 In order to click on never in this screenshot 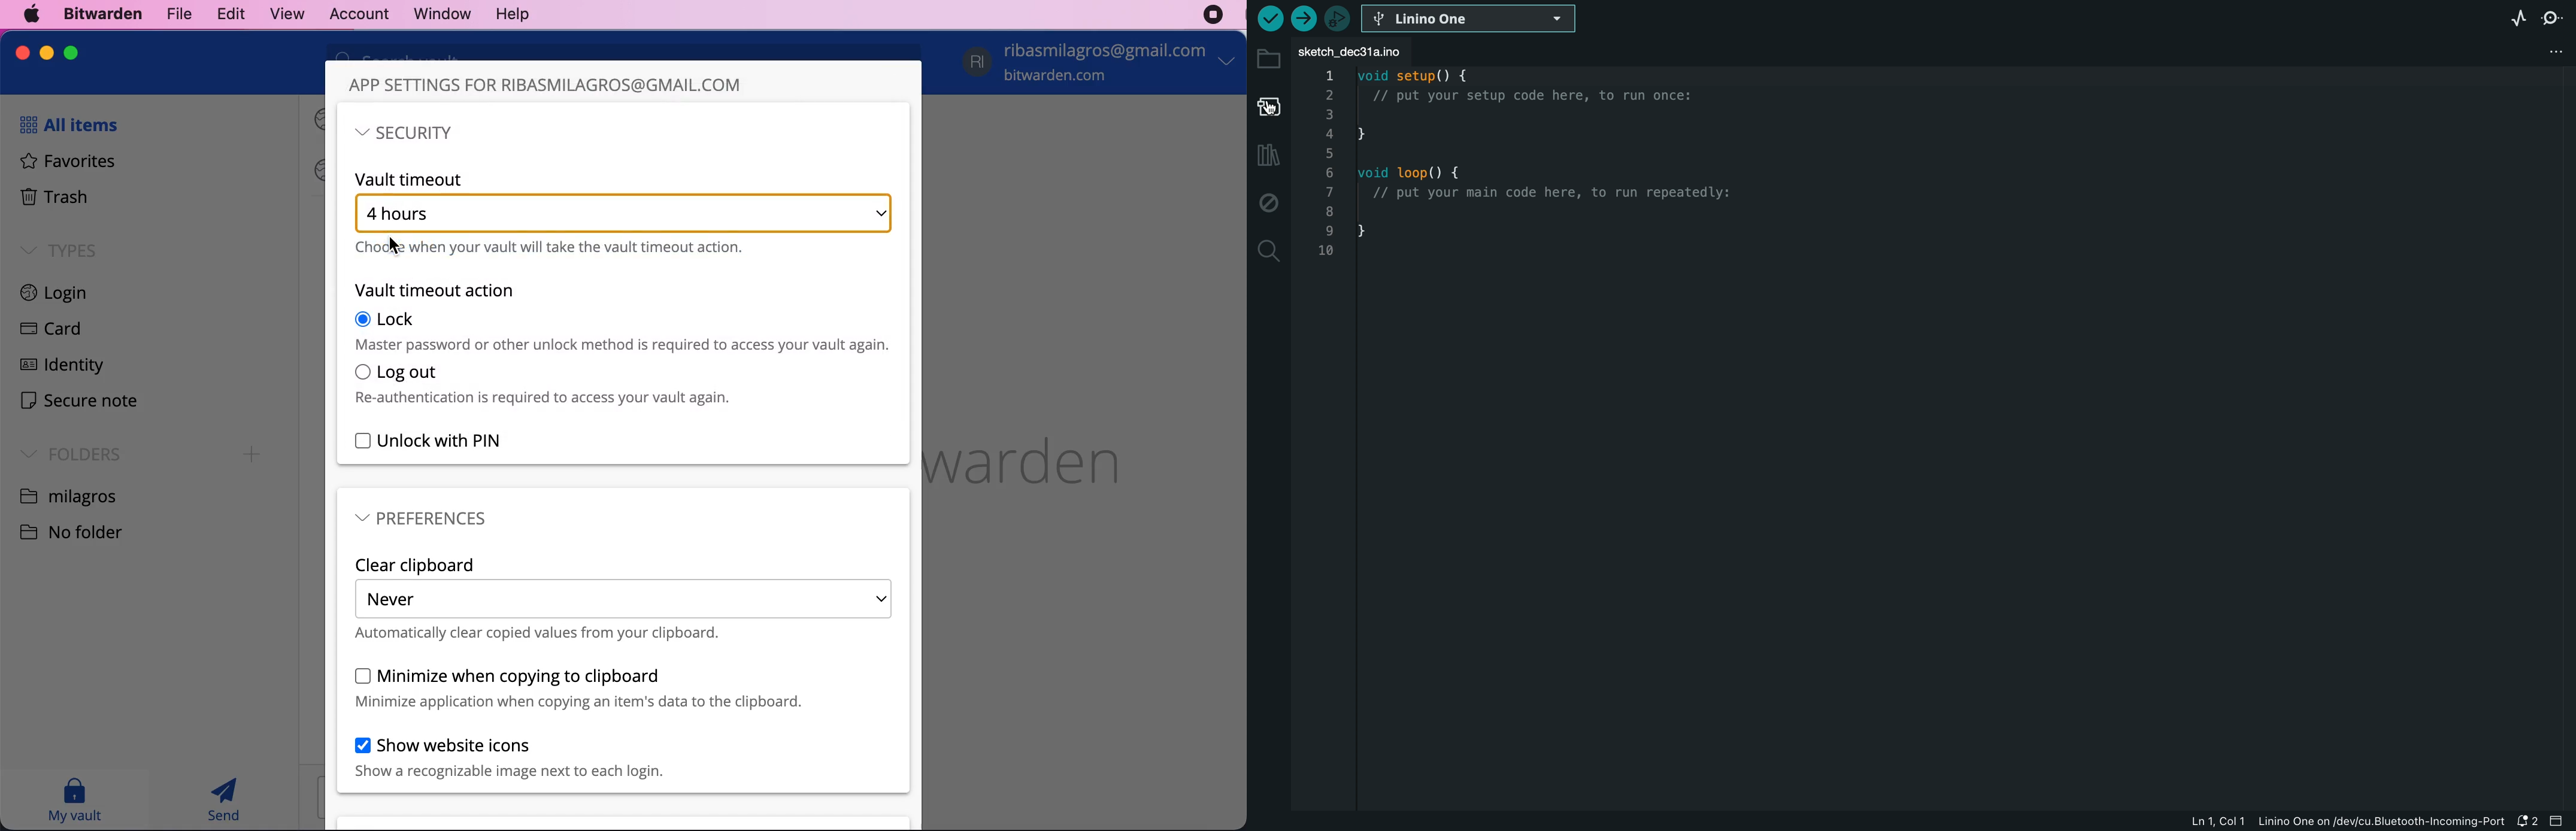, I will do `click(623, 599)`.